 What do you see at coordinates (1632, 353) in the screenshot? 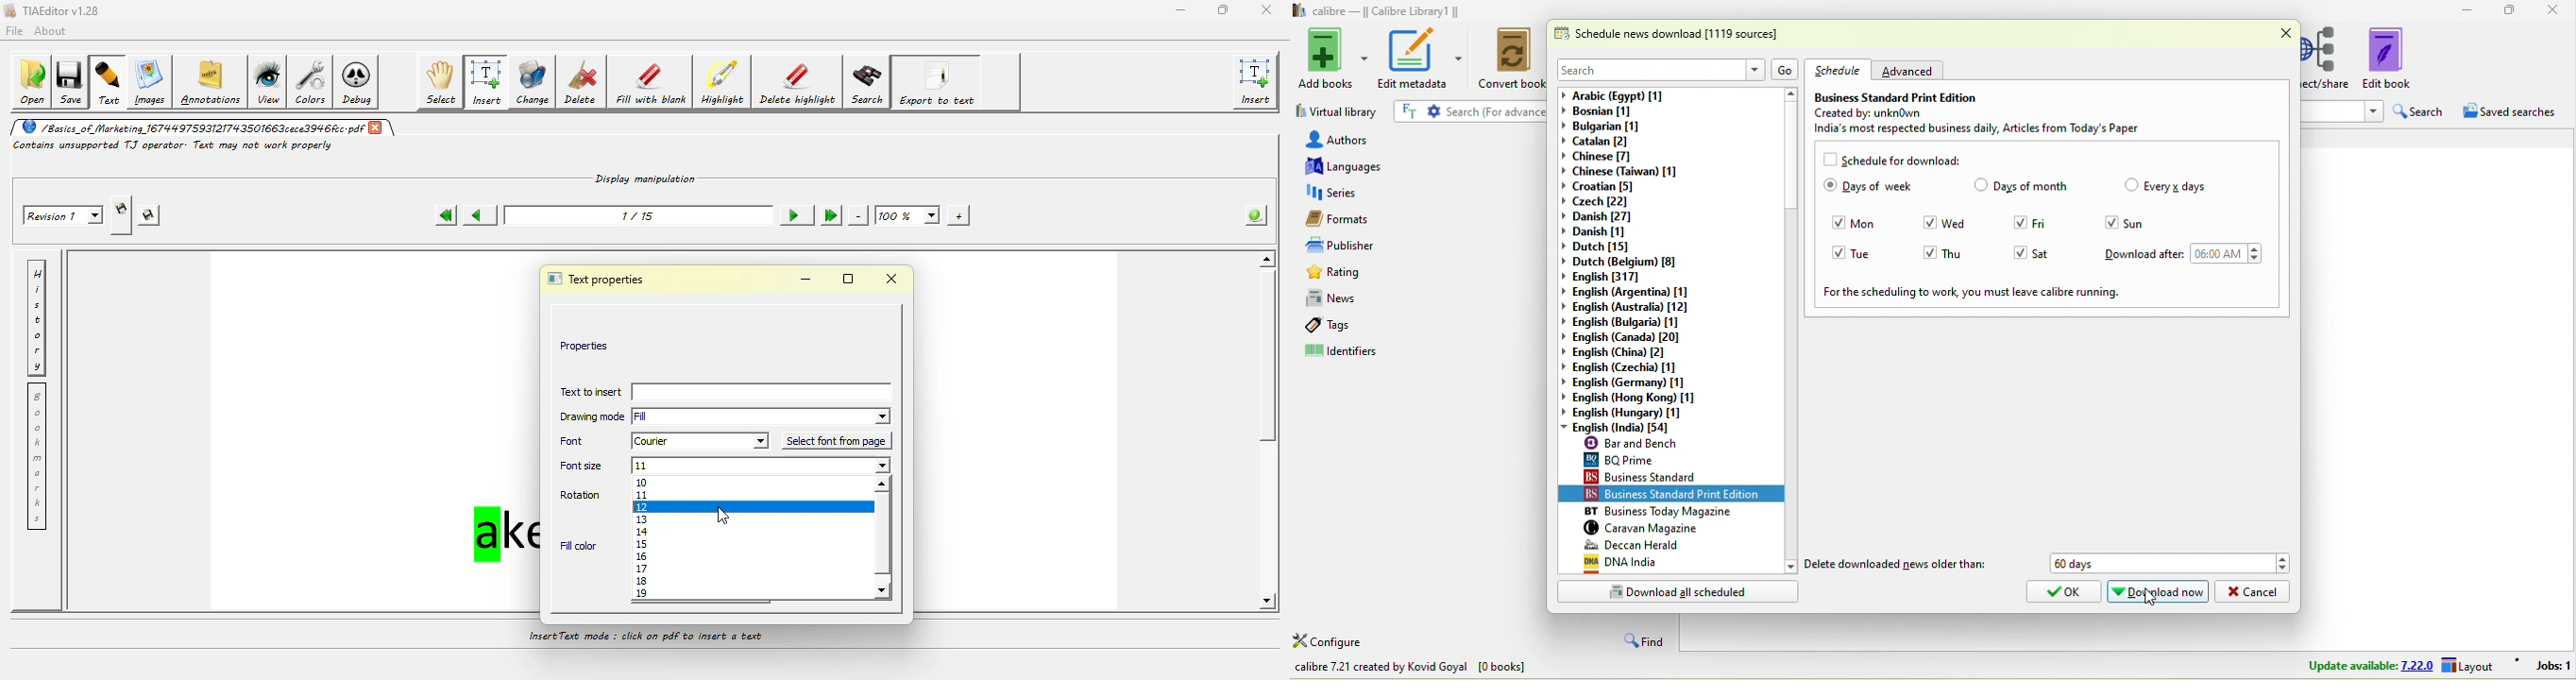
I see `english (china)[2]` at bounding box center [1632, 353].